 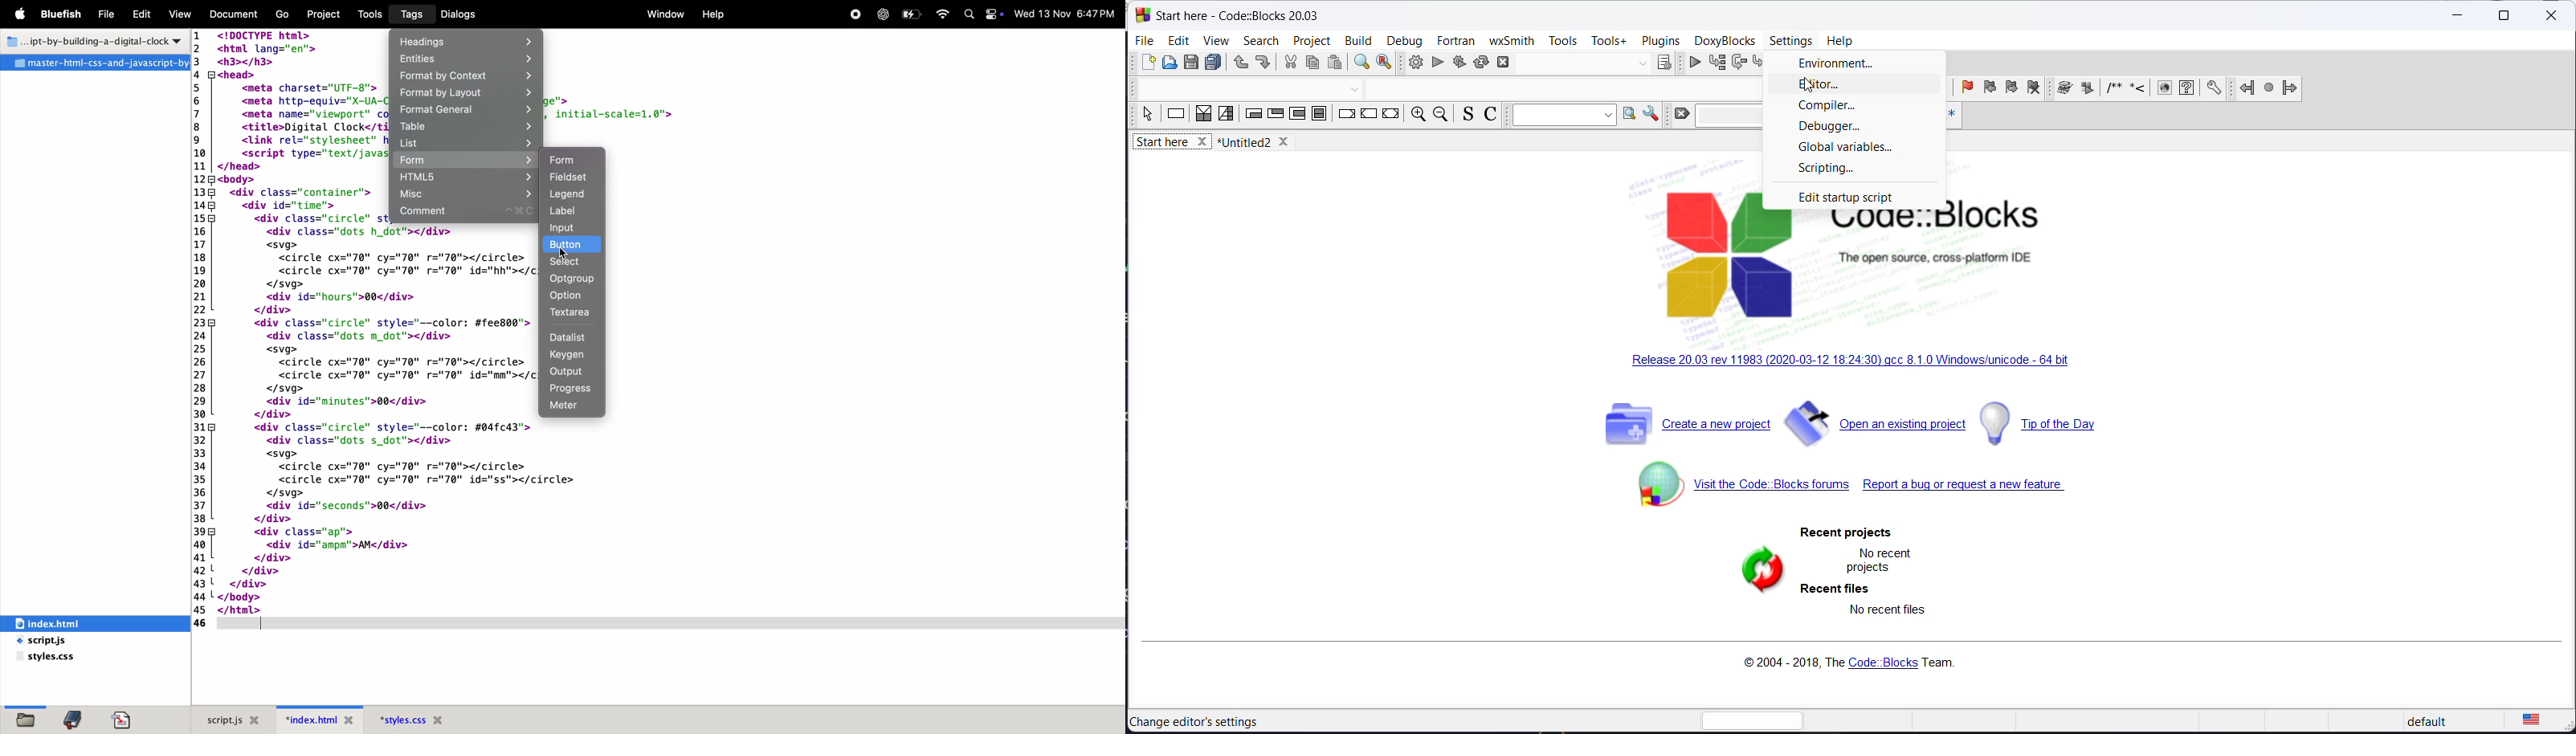 I want to click on instruction, so click(x=1176, y=116).